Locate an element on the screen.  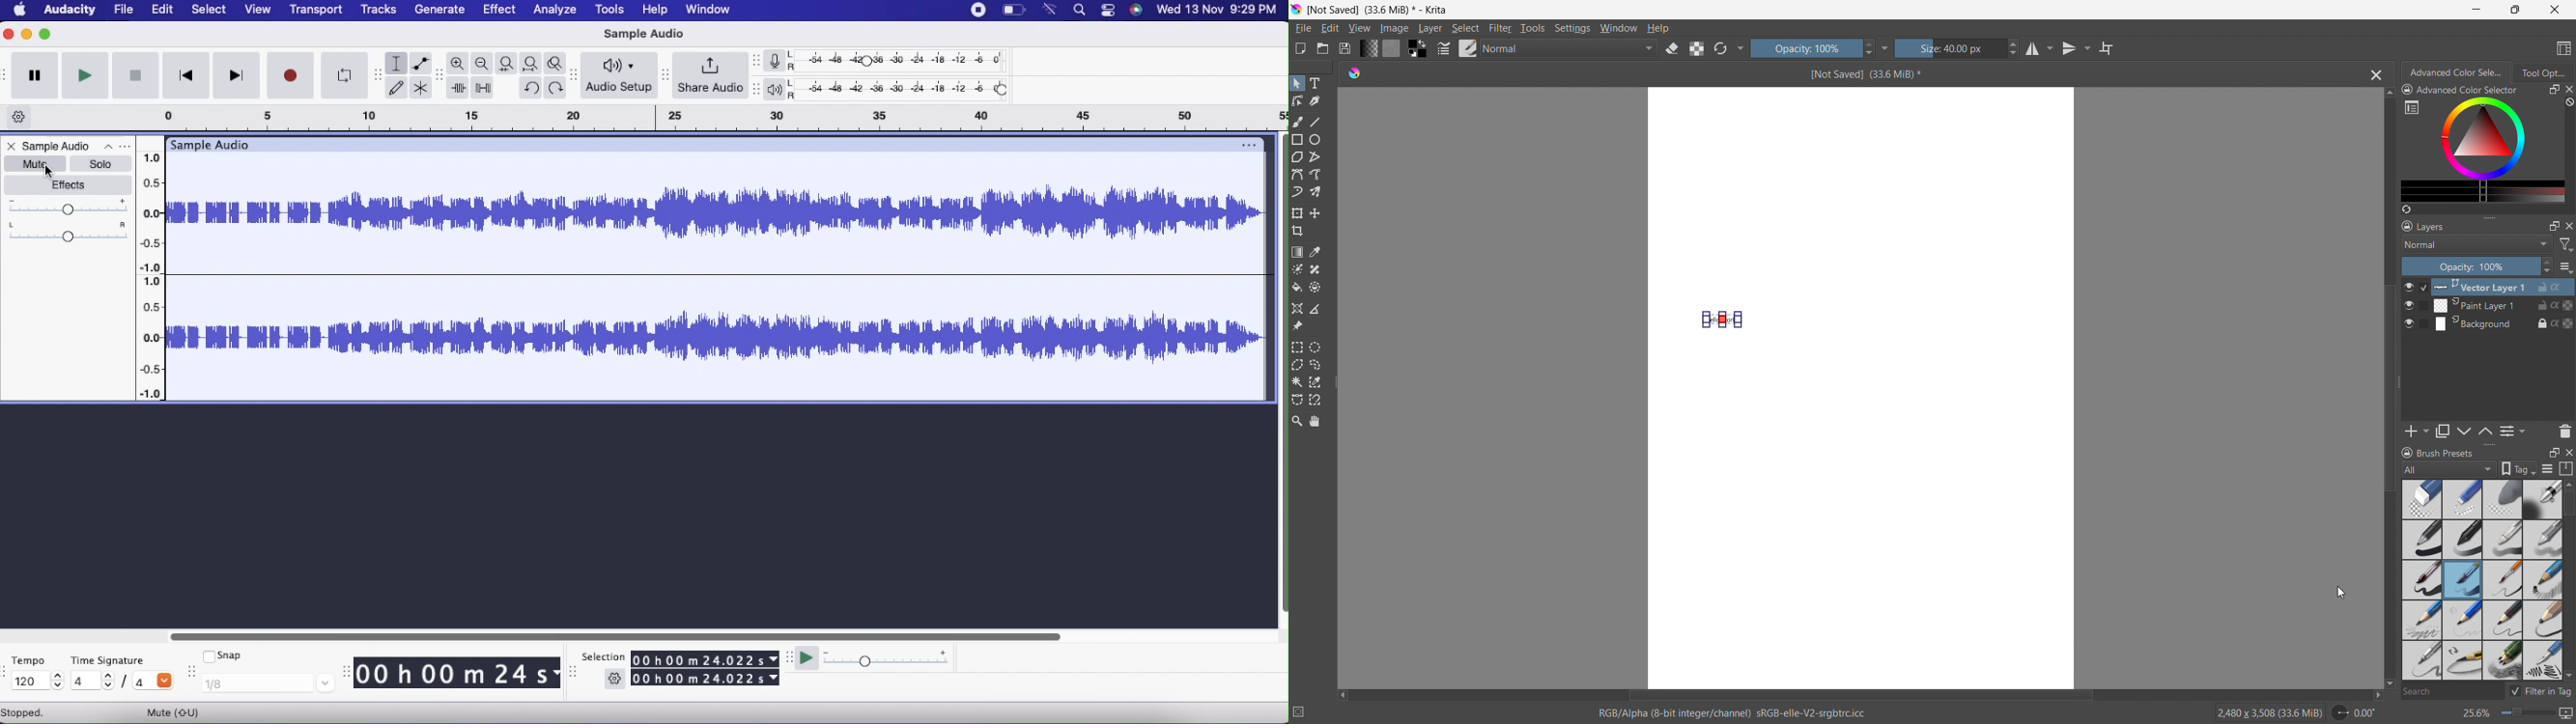
canvas is located at coordinates (1861, 512).